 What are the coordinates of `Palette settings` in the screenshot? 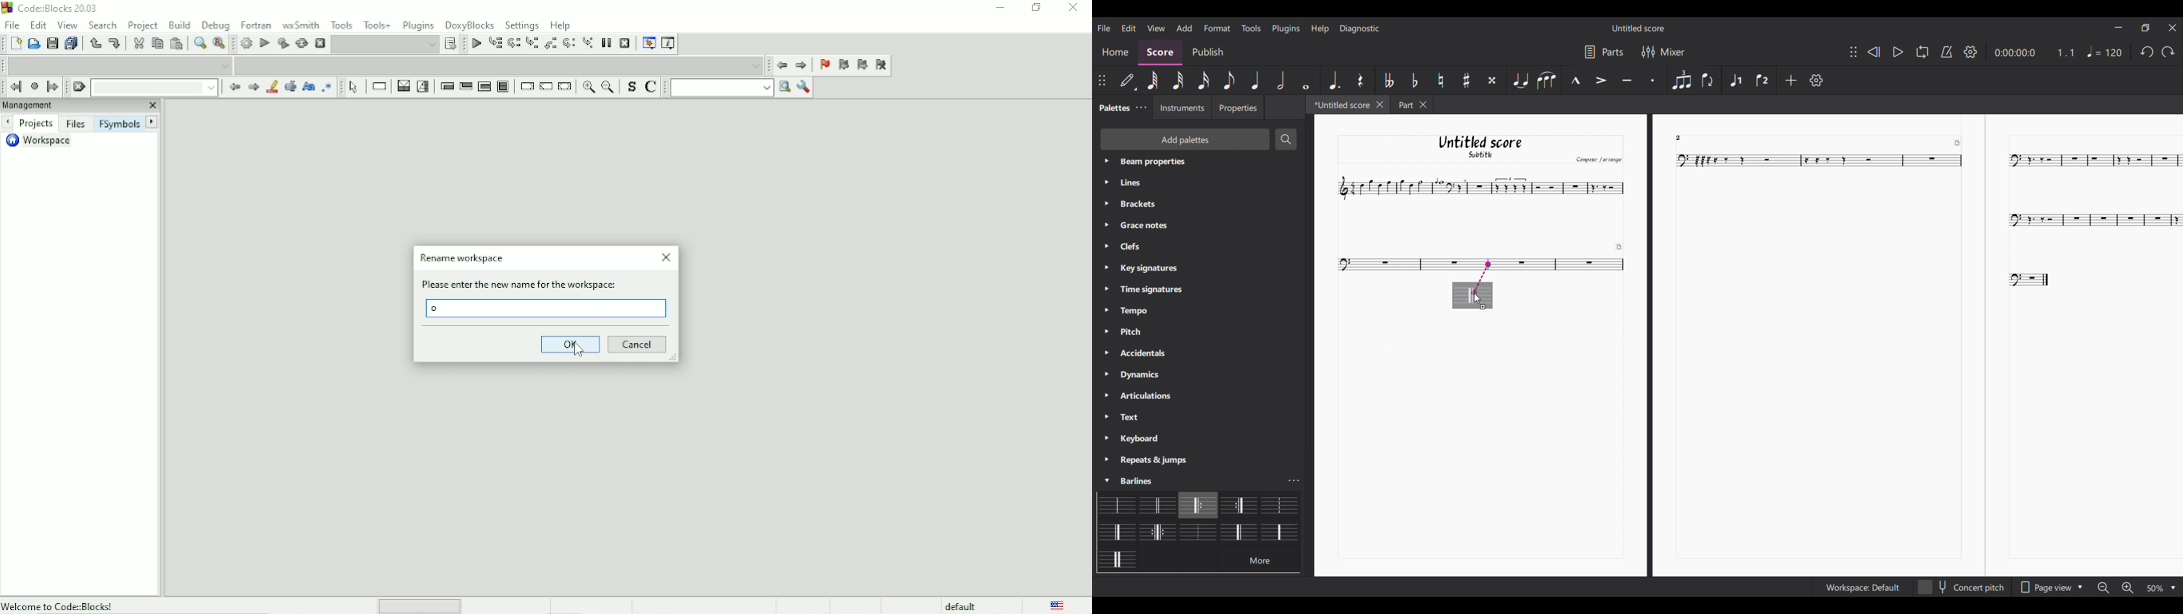 It's located at (1131, 479).